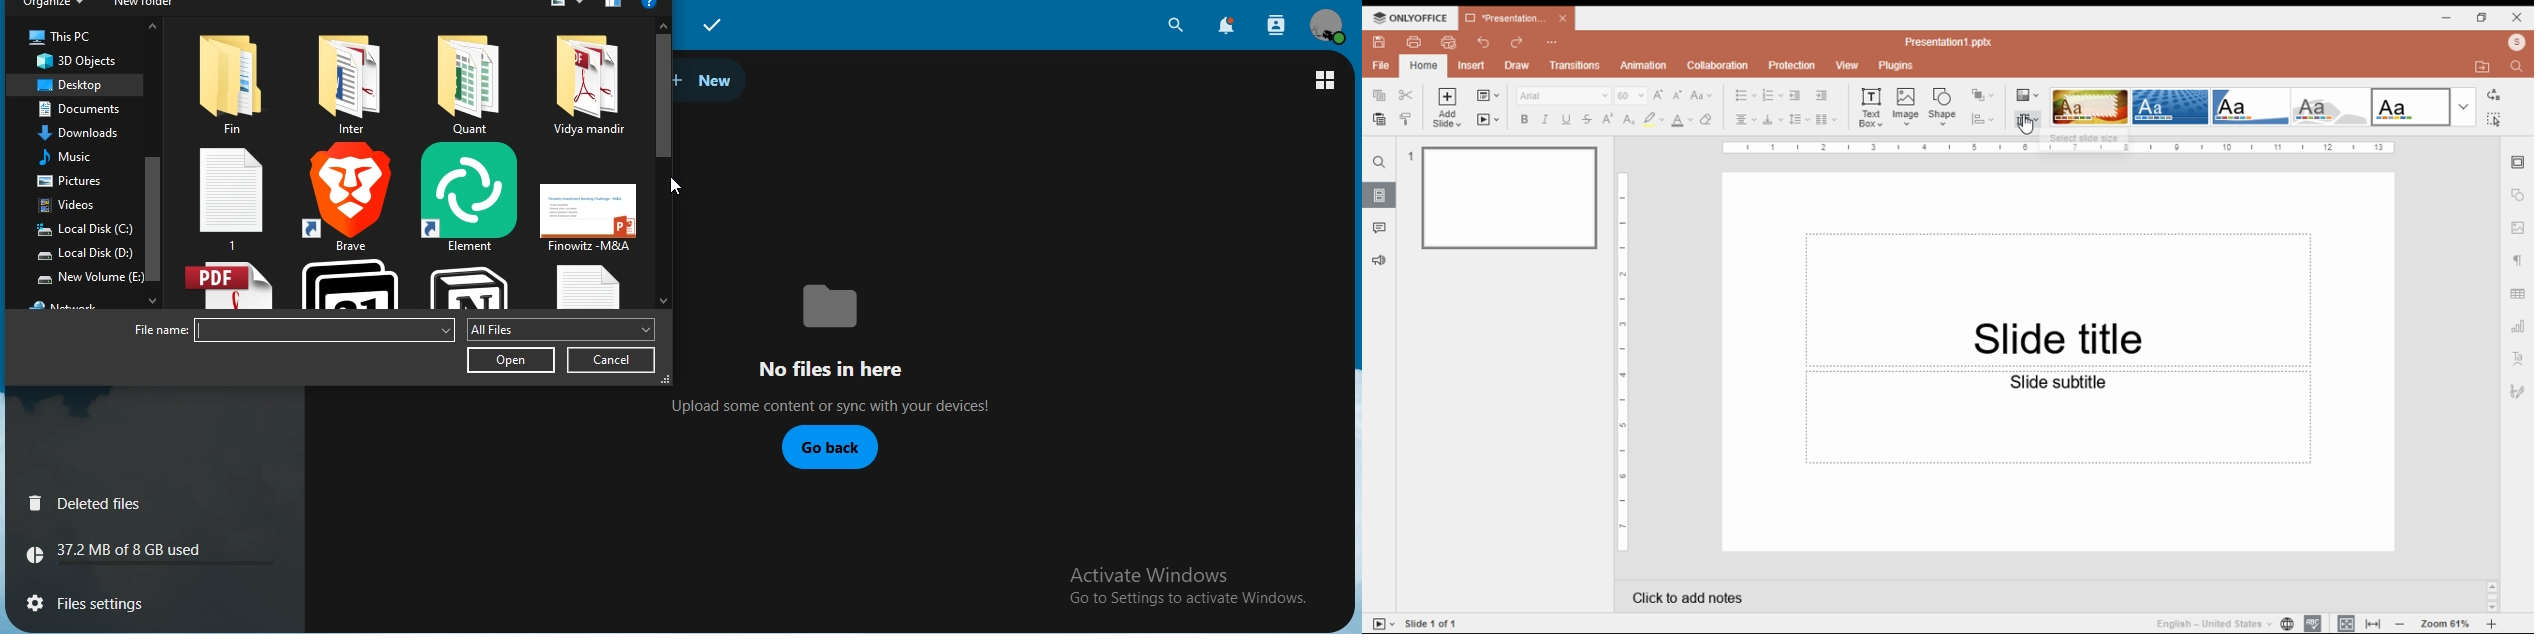 The width and height of the screenshot is (2548, 644). Describe the element at coordinates (582, 287) in the screenshot. I see `txt` at that location.